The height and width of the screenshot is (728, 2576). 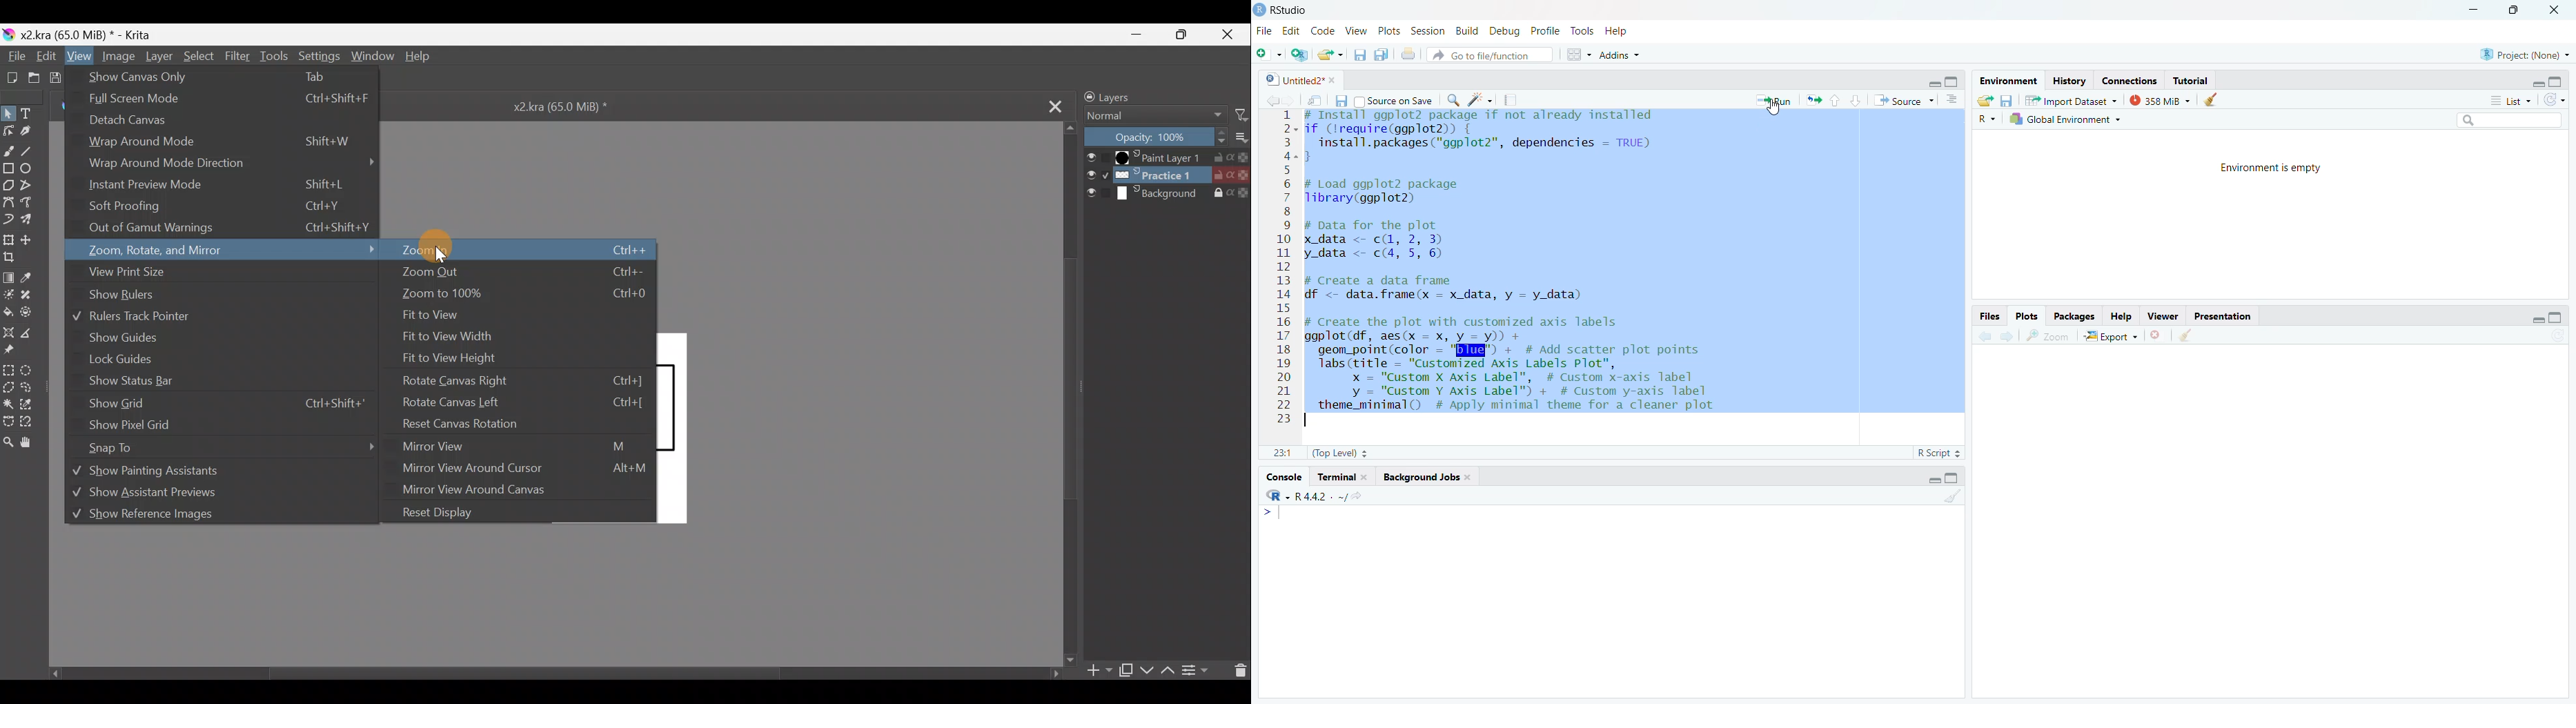 I want to click on Presentation, so click(x=2225, y=317).